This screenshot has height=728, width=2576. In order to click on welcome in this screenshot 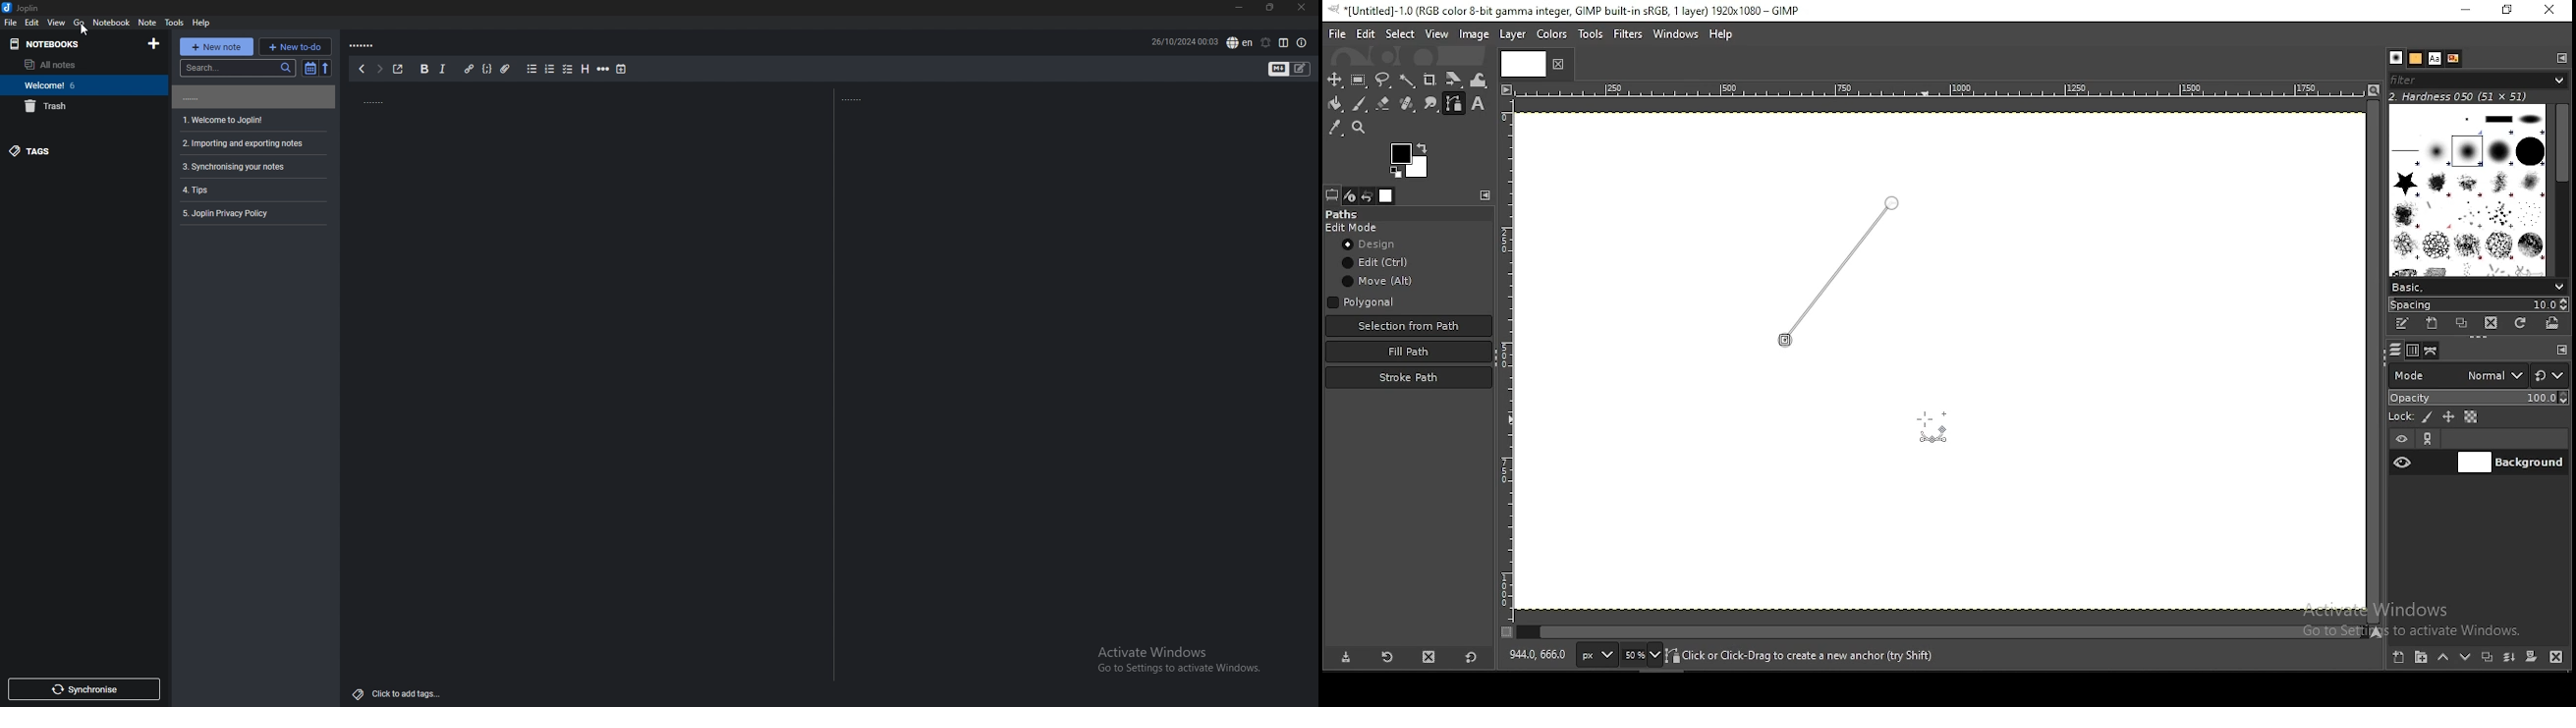, I will do `click(77, 85)`.